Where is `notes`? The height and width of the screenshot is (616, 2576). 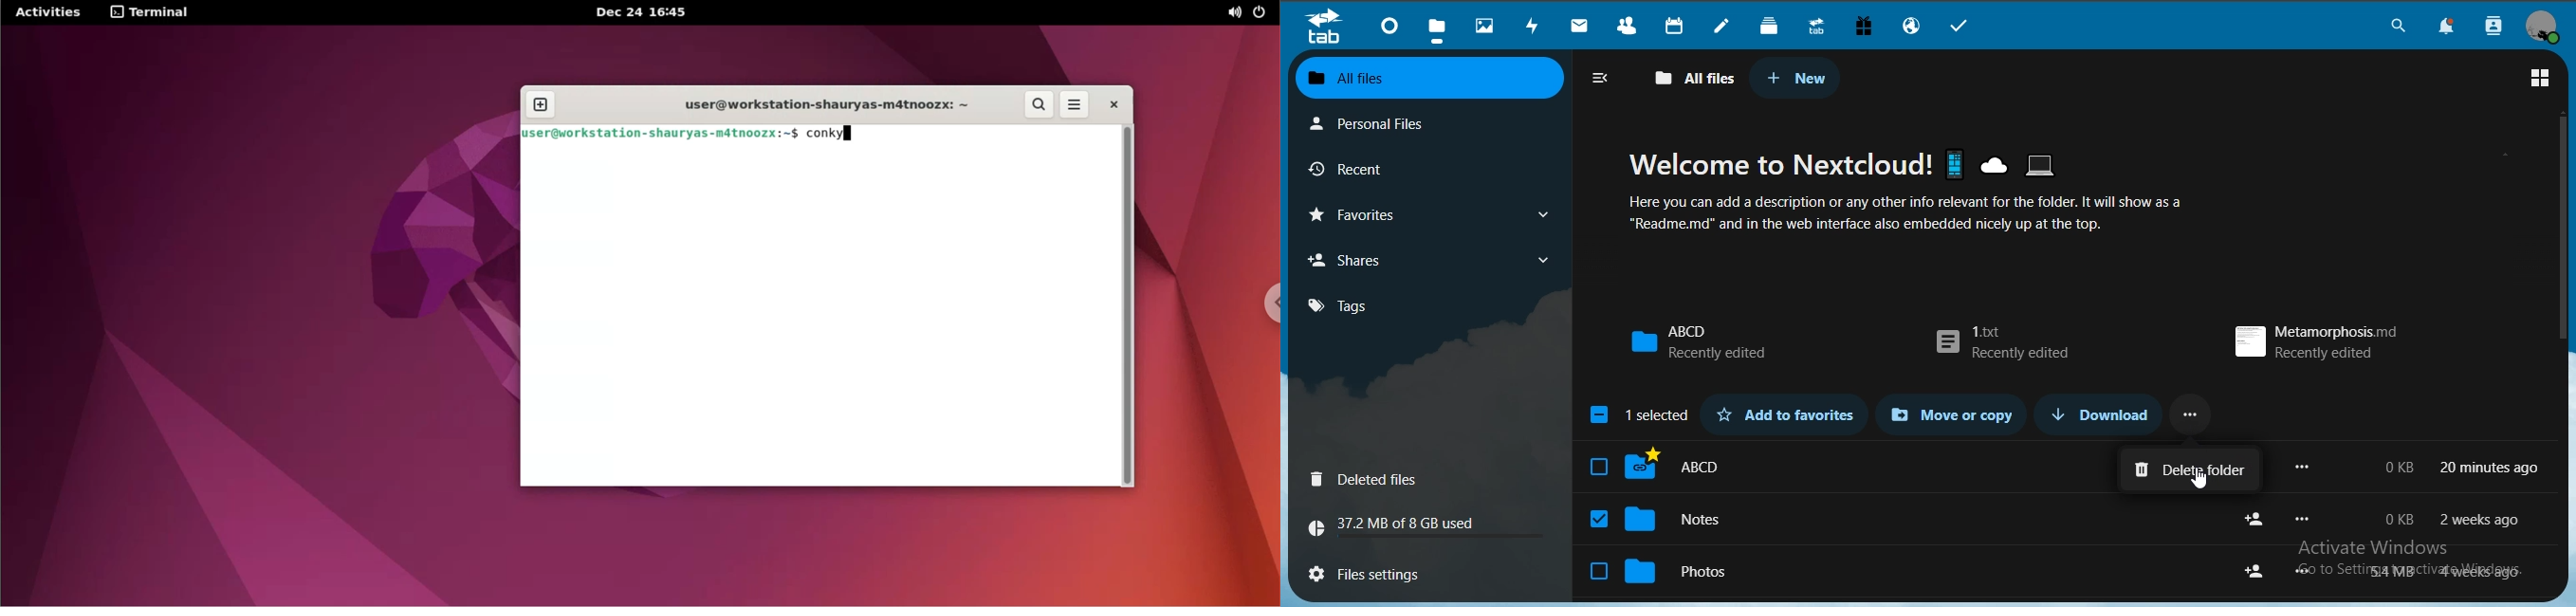
notes is located at coordinates (1725, 27).